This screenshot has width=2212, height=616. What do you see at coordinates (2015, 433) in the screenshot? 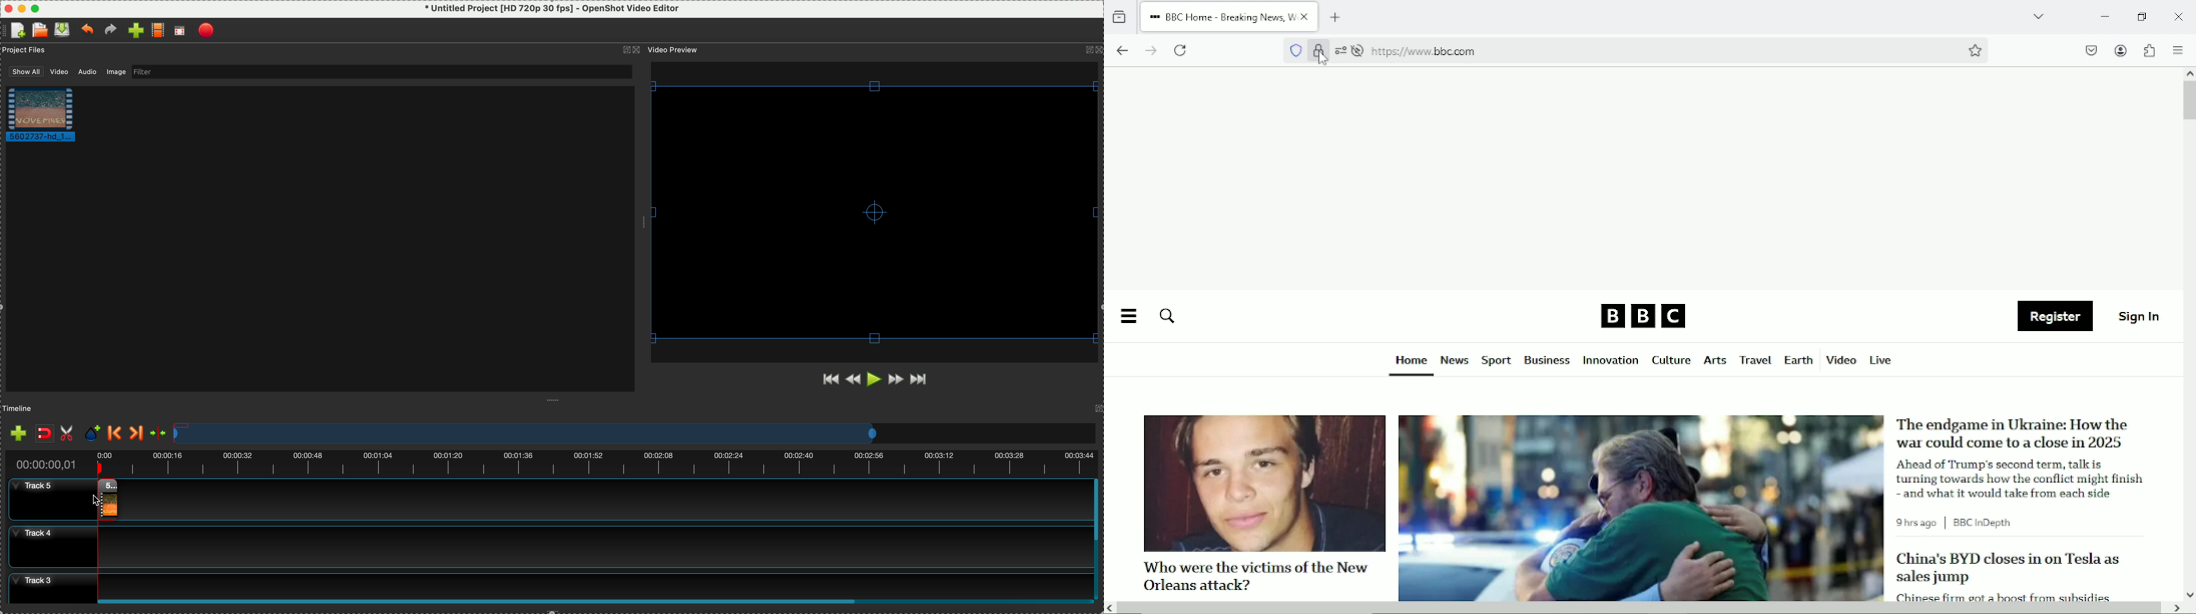
I see `The endgame in Ukraine: How the war could come to a close in 2025` at bounding box center [2015, 433].